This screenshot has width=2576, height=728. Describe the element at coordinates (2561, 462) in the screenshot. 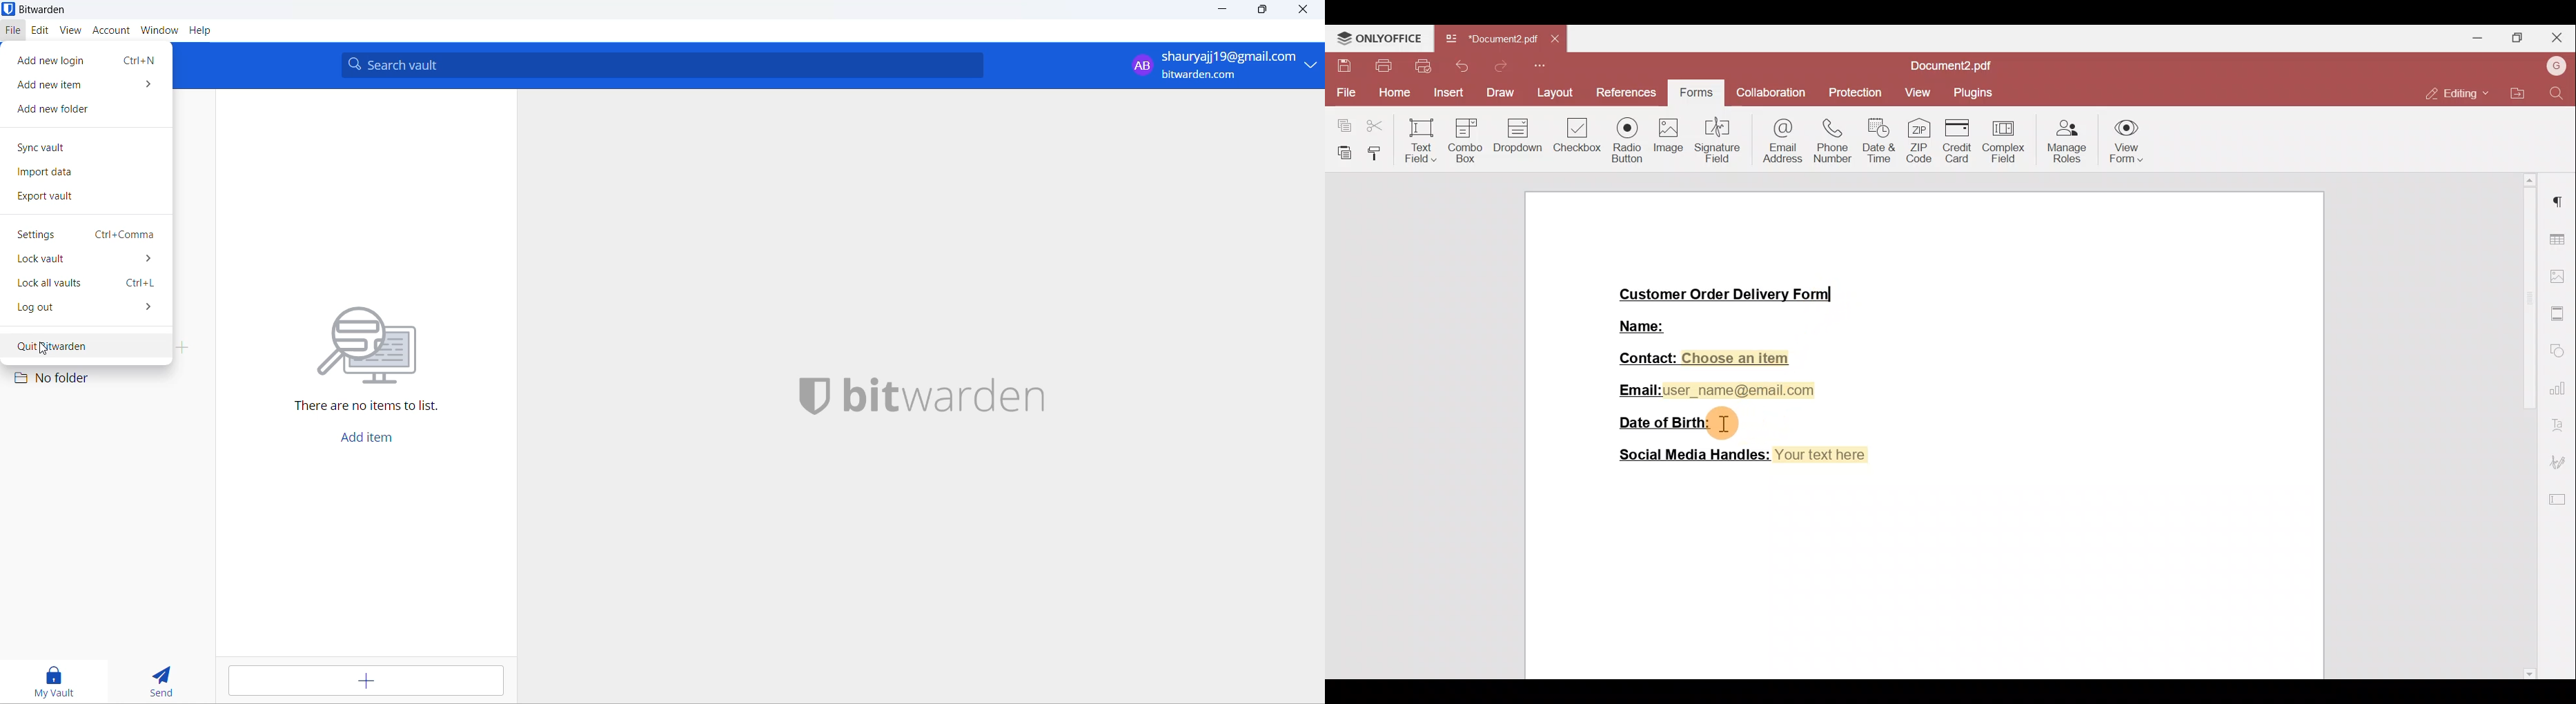

I see `Signature settings` at that location.